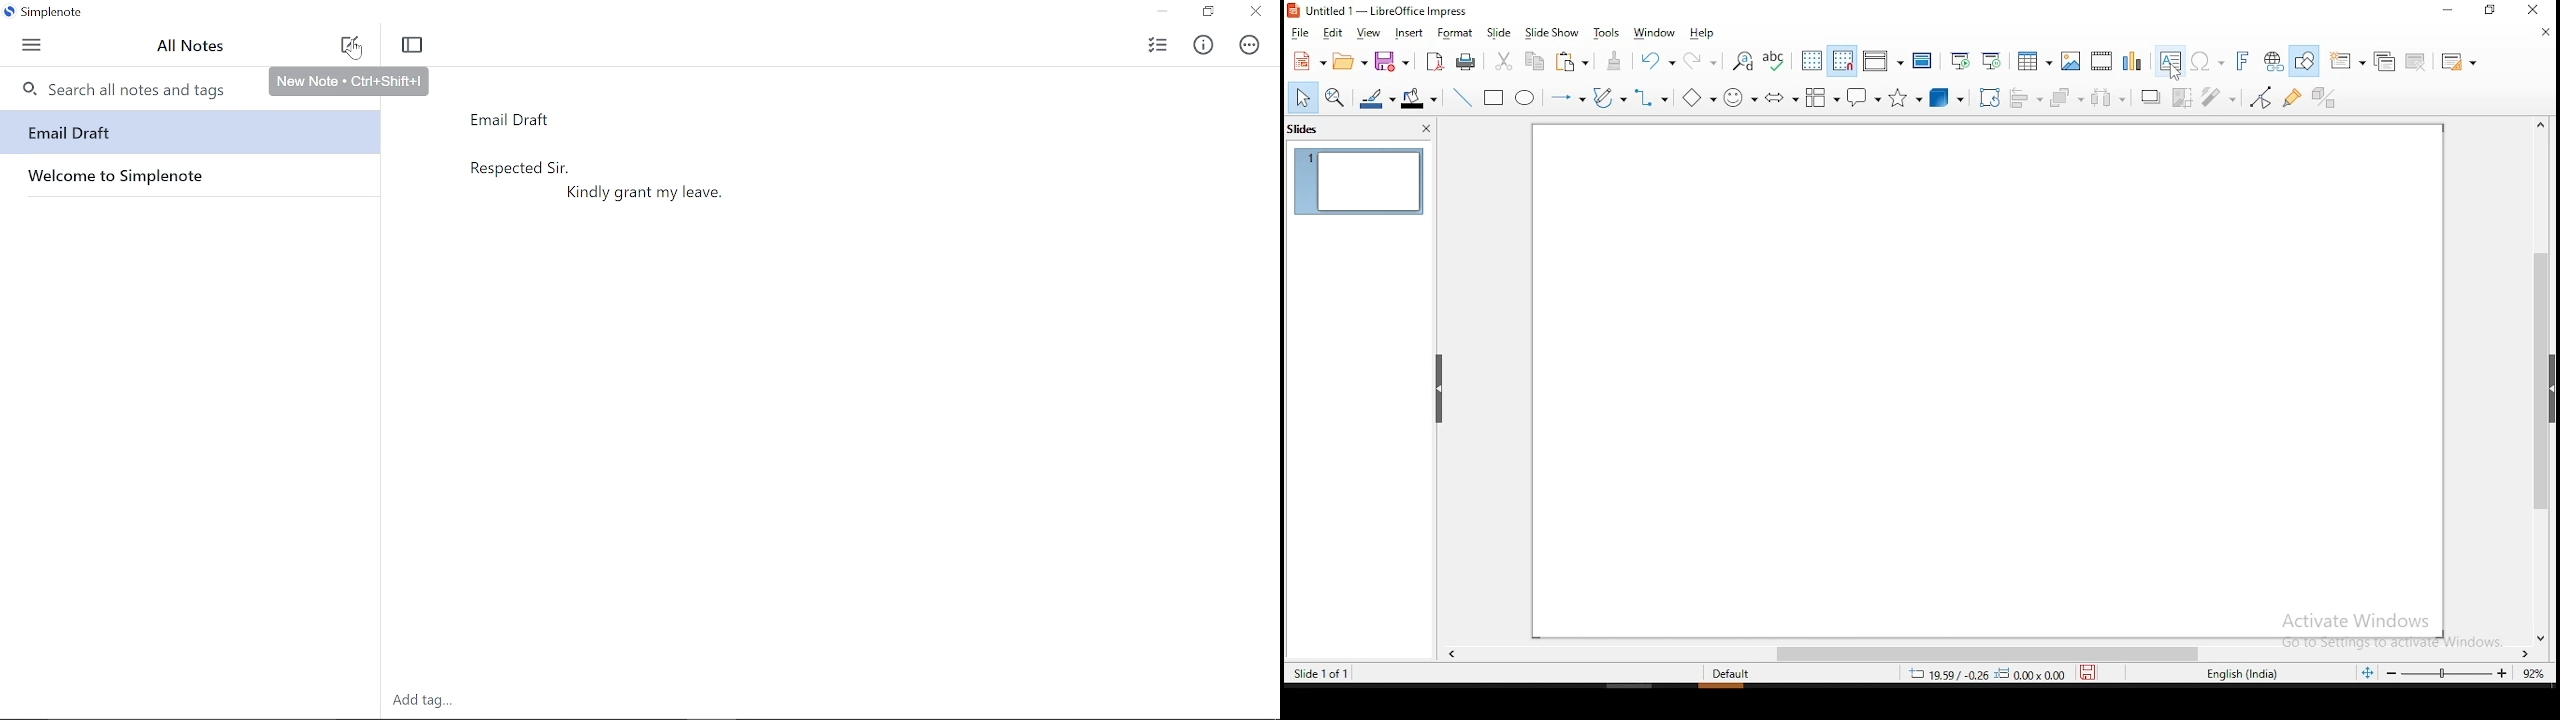  What do you see at coordinates (2388, 60) in the screenshot?
I see `duplicate slide` at bounding box center [2388, 60].